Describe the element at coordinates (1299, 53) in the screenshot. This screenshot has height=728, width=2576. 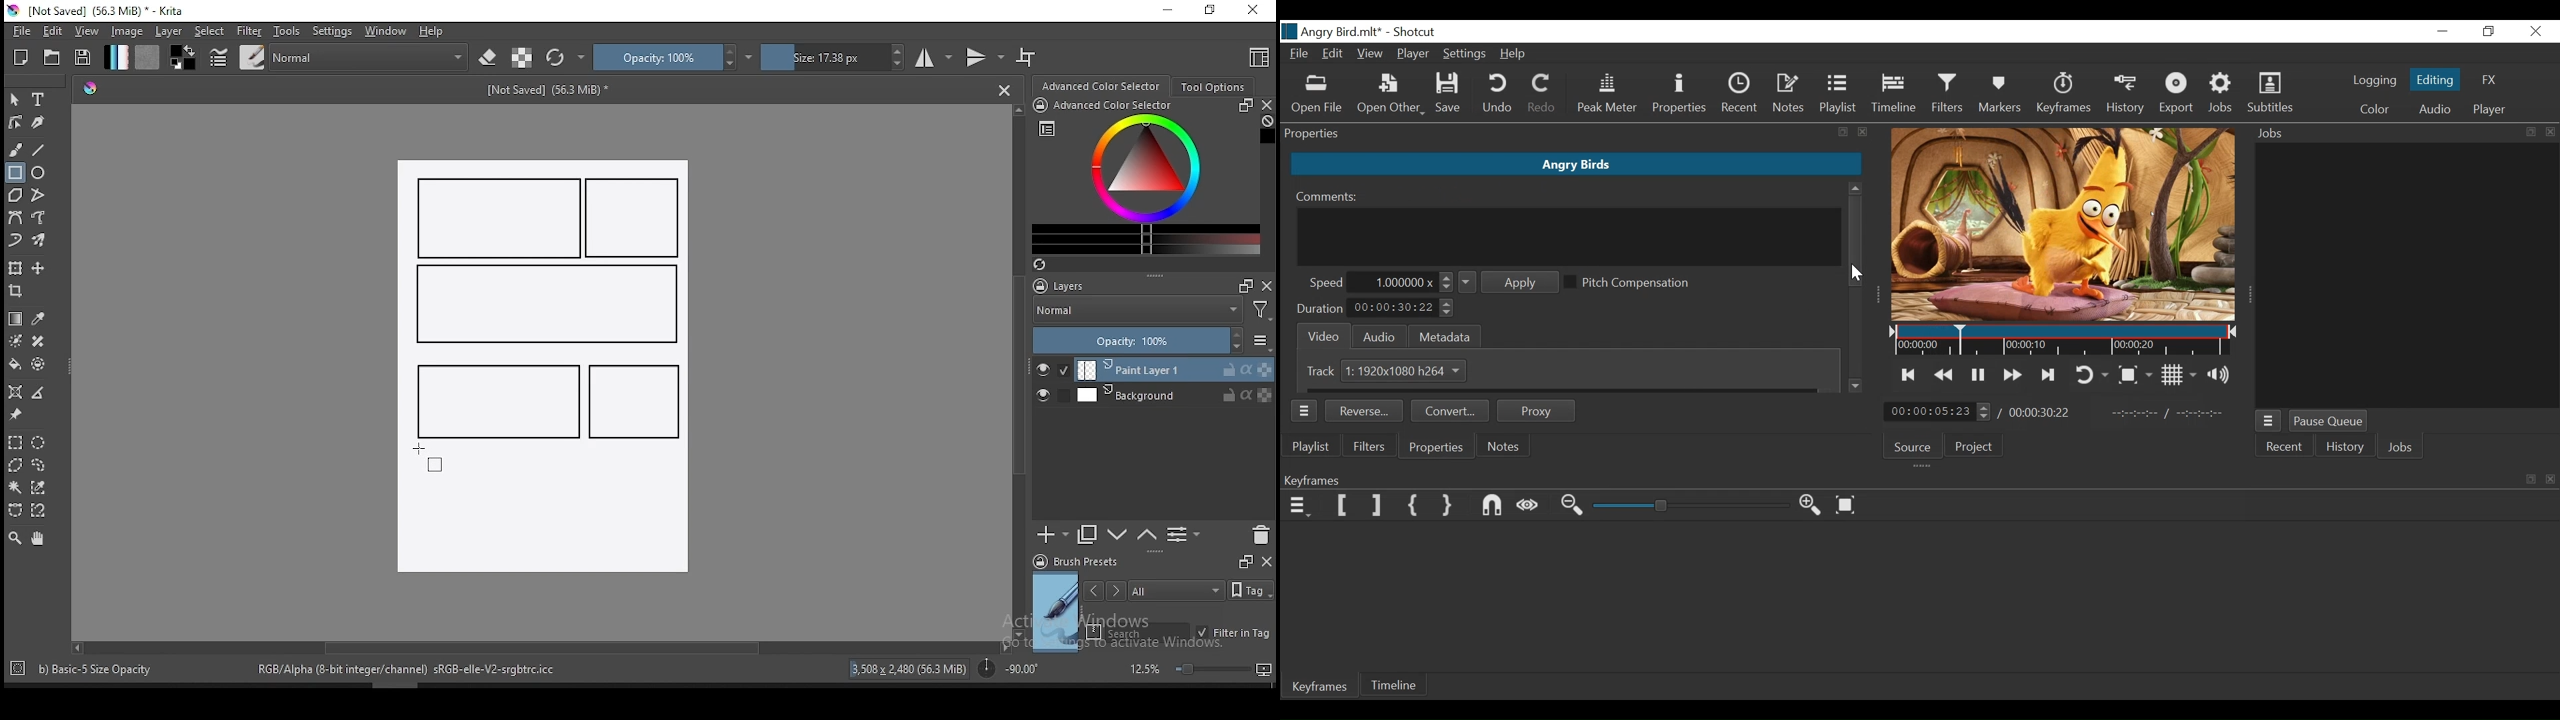
I see `File` at that location.